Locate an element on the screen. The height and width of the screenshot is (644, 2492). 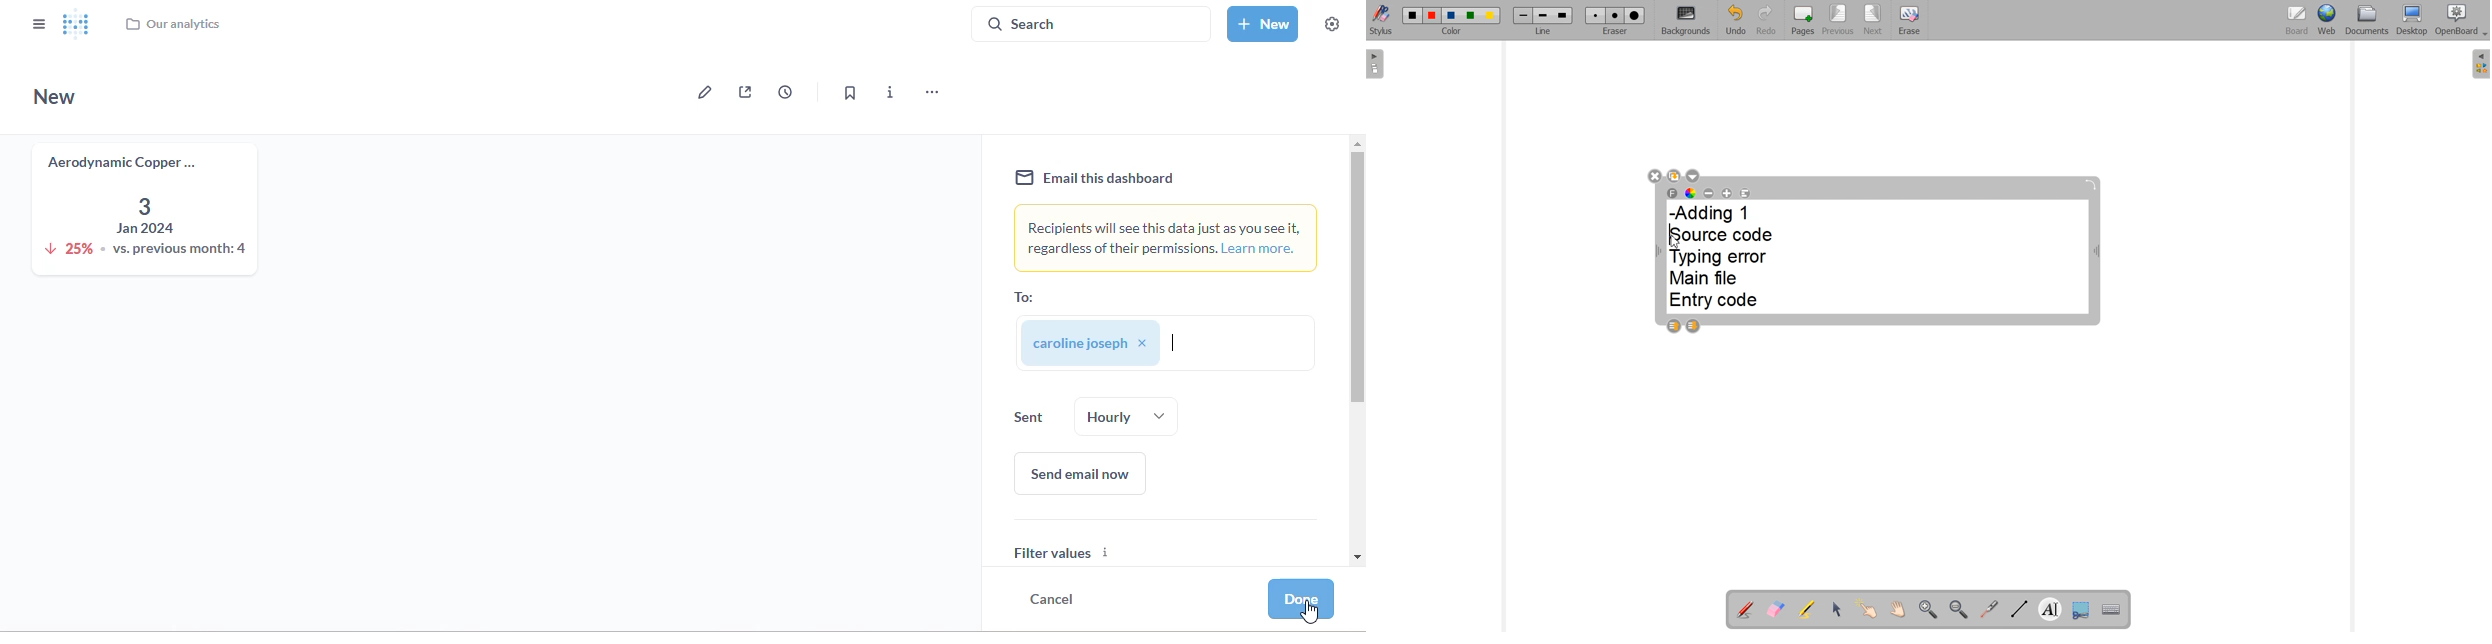
user is located at coordinates (1108, 344).